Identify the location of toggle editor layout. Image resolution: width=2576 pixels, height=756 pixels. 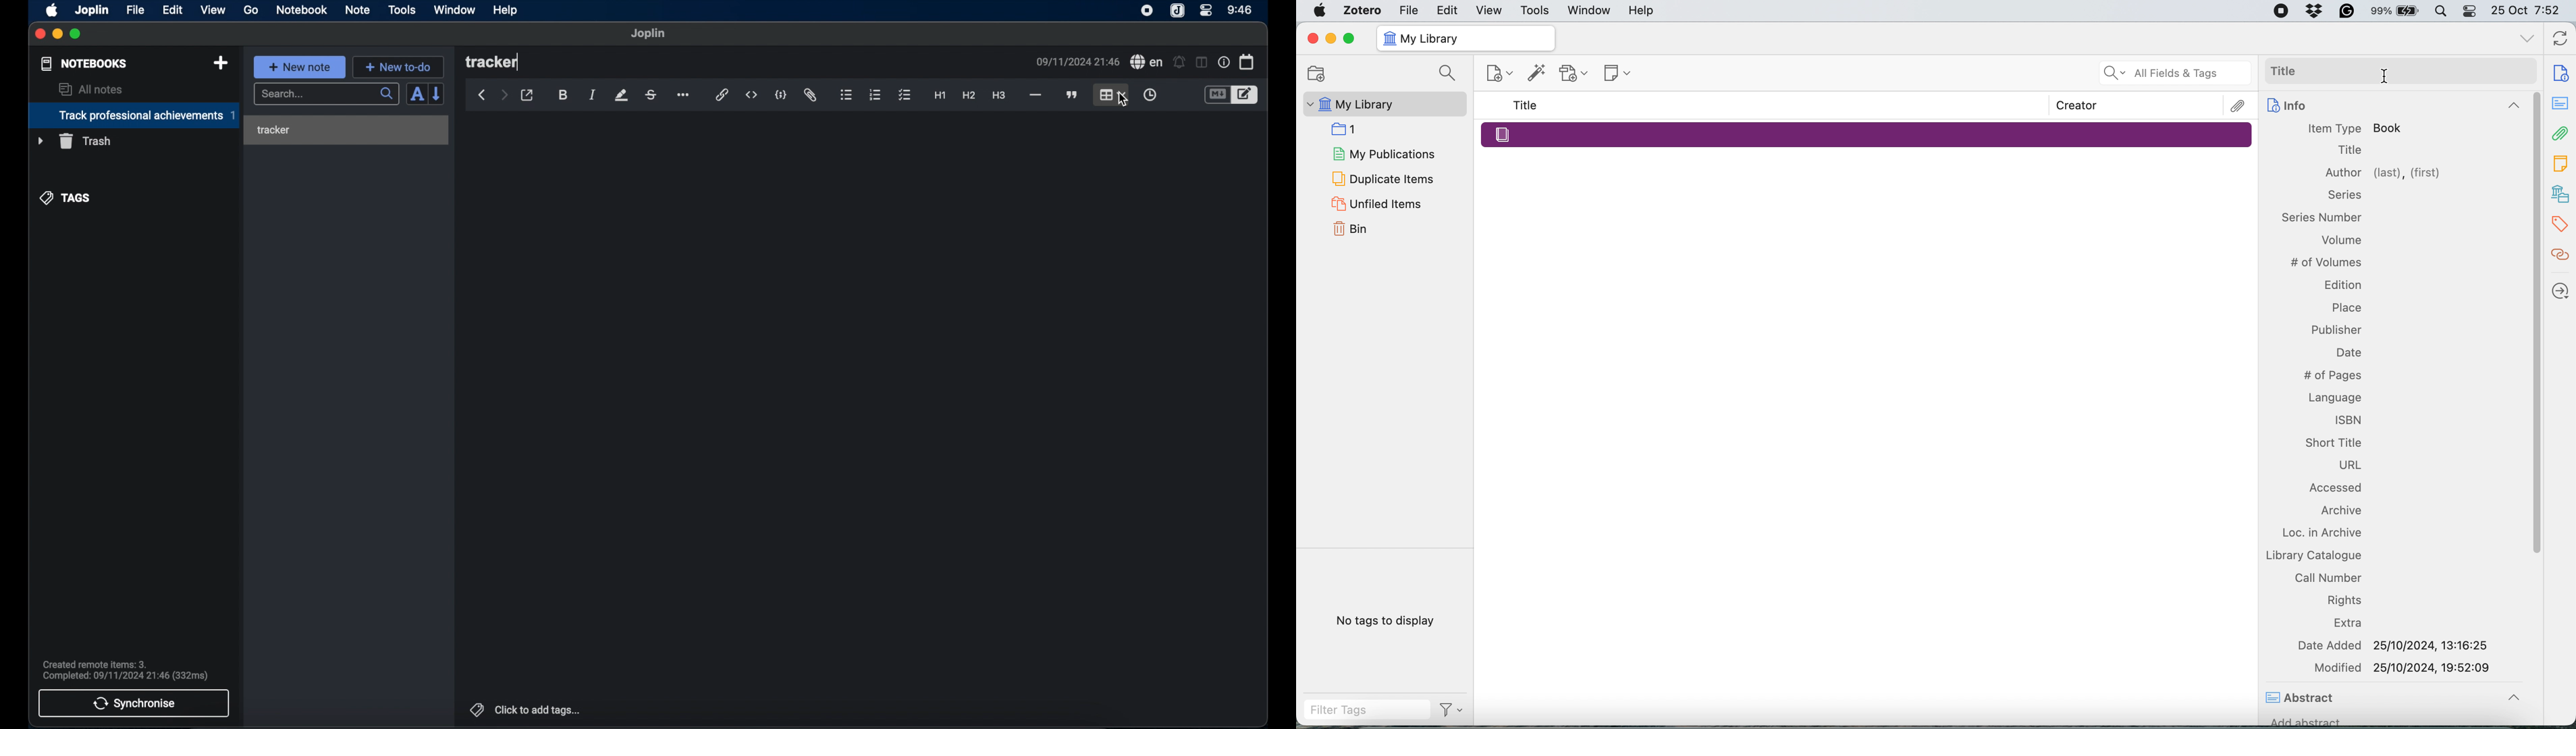
(1200, 63).